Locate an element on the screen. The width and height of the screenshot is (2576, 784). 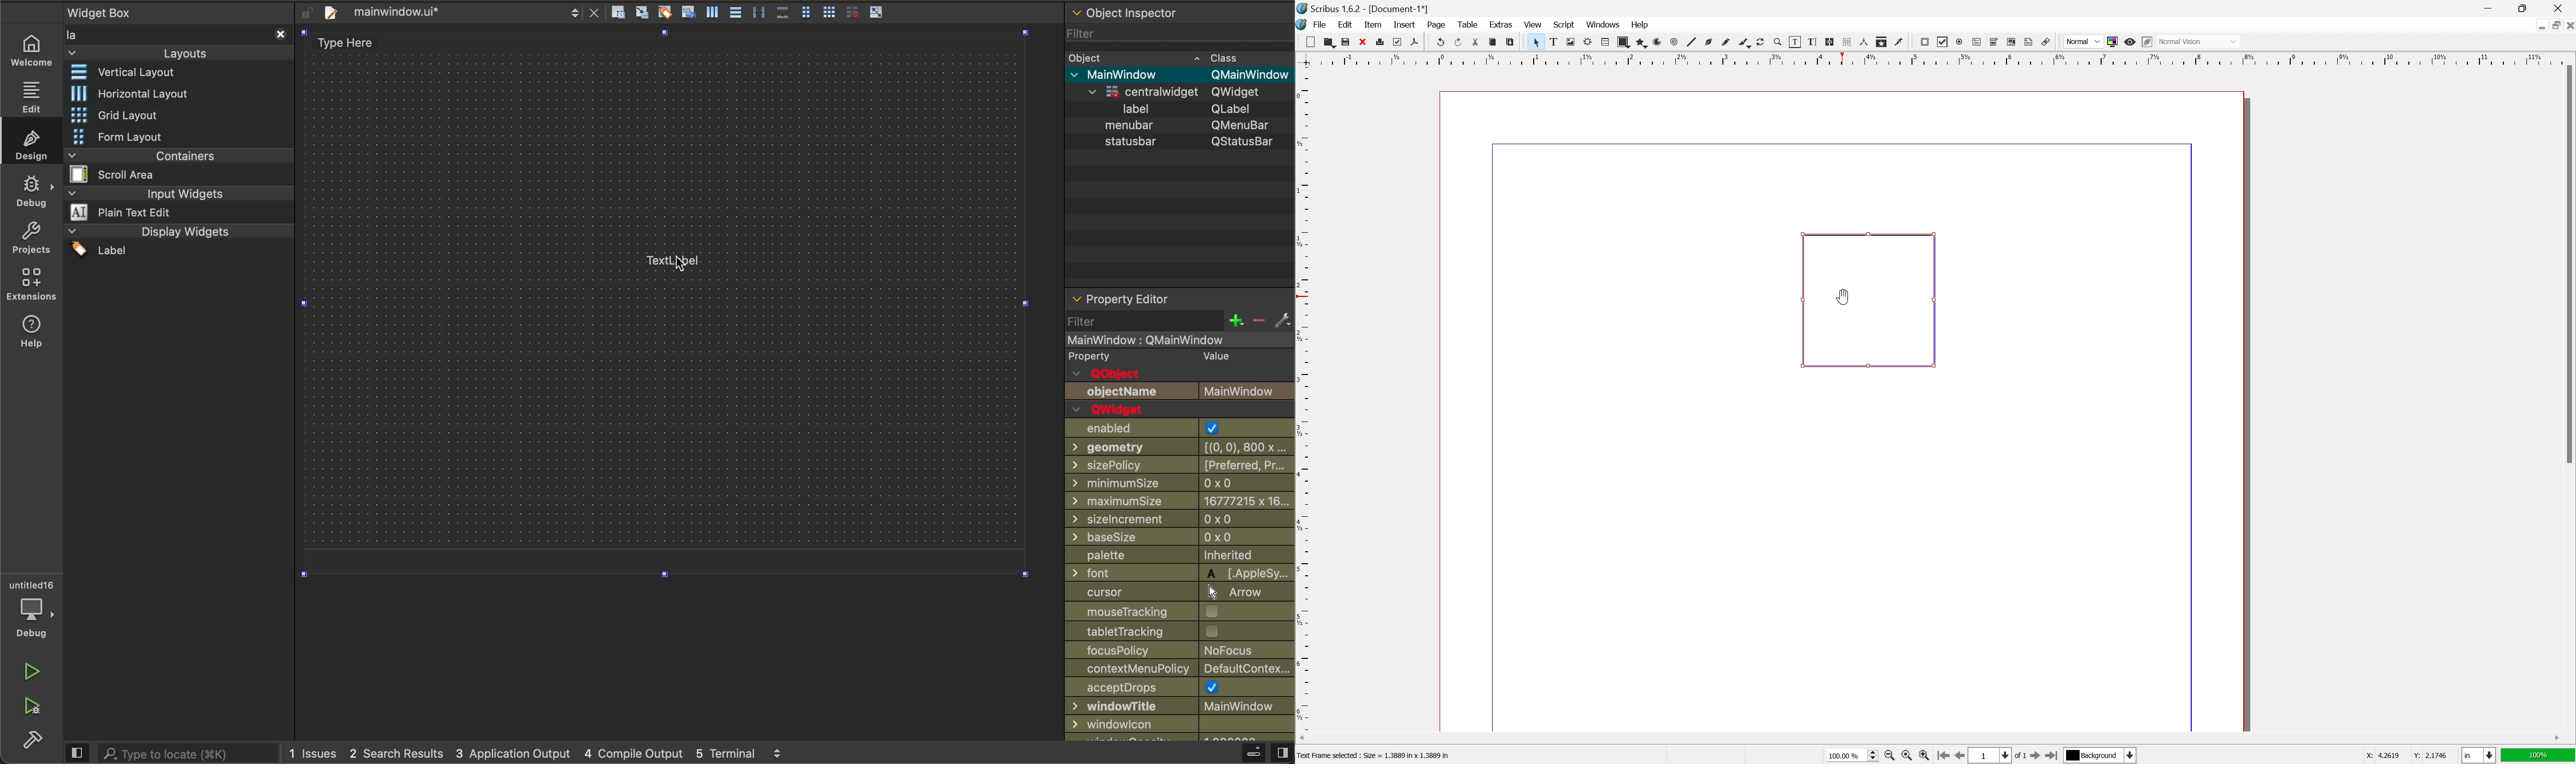
Cursor is located at coordinates (1844, 294).